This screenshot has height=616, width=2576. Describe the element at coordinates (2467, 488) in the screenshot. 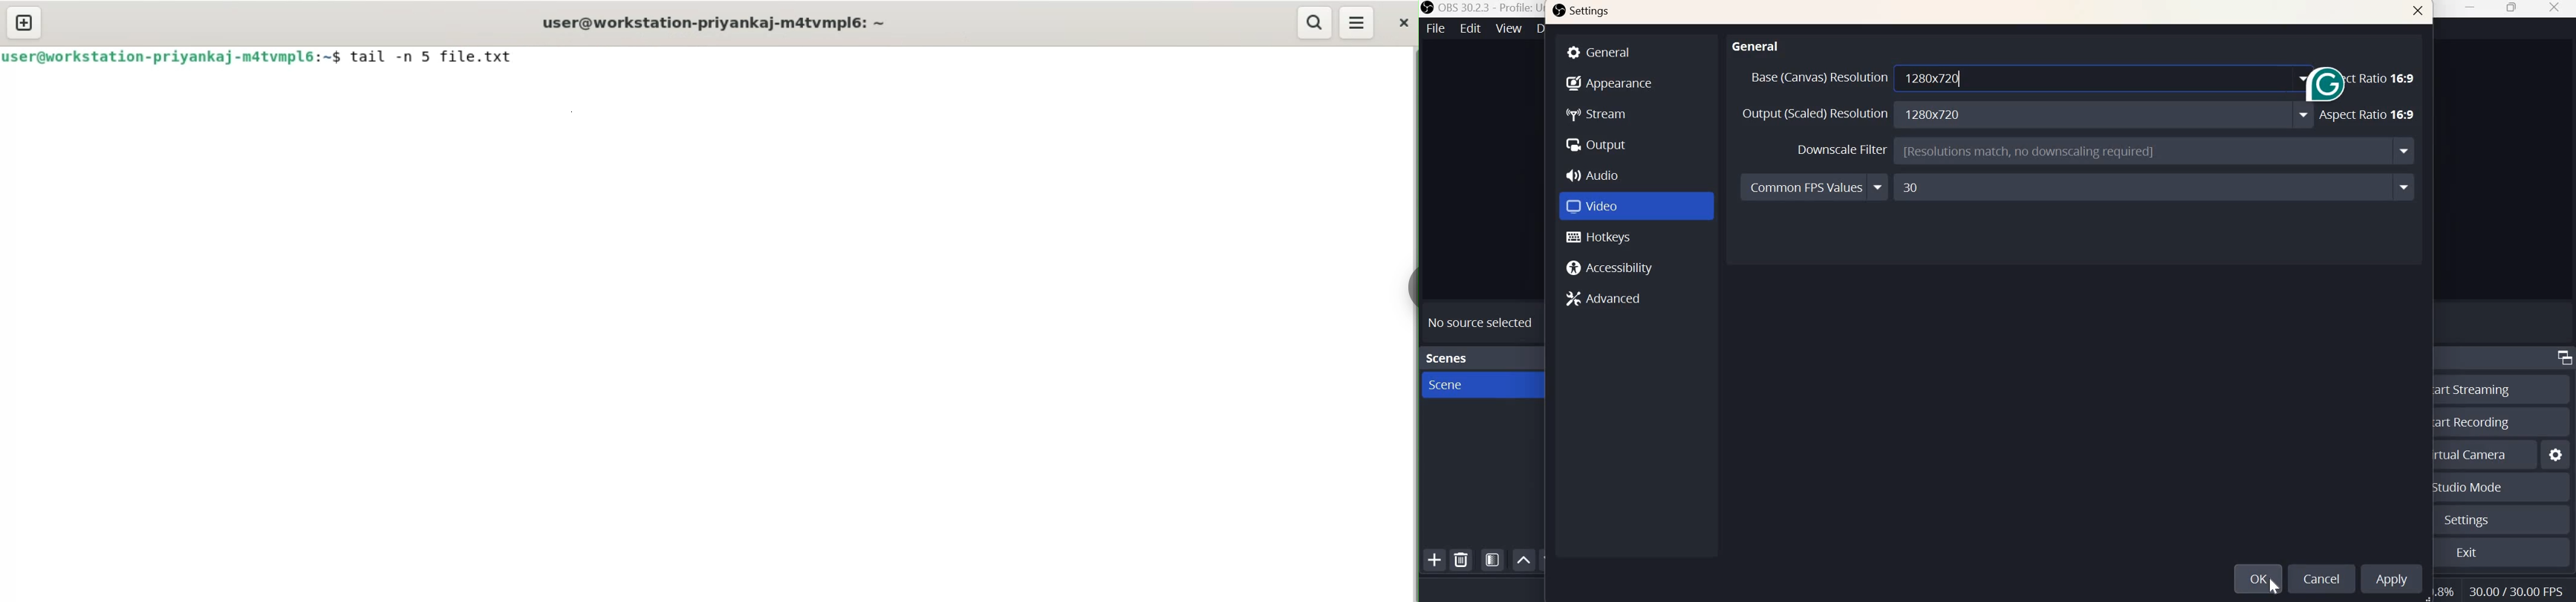

I see `Studio mode` at that location.